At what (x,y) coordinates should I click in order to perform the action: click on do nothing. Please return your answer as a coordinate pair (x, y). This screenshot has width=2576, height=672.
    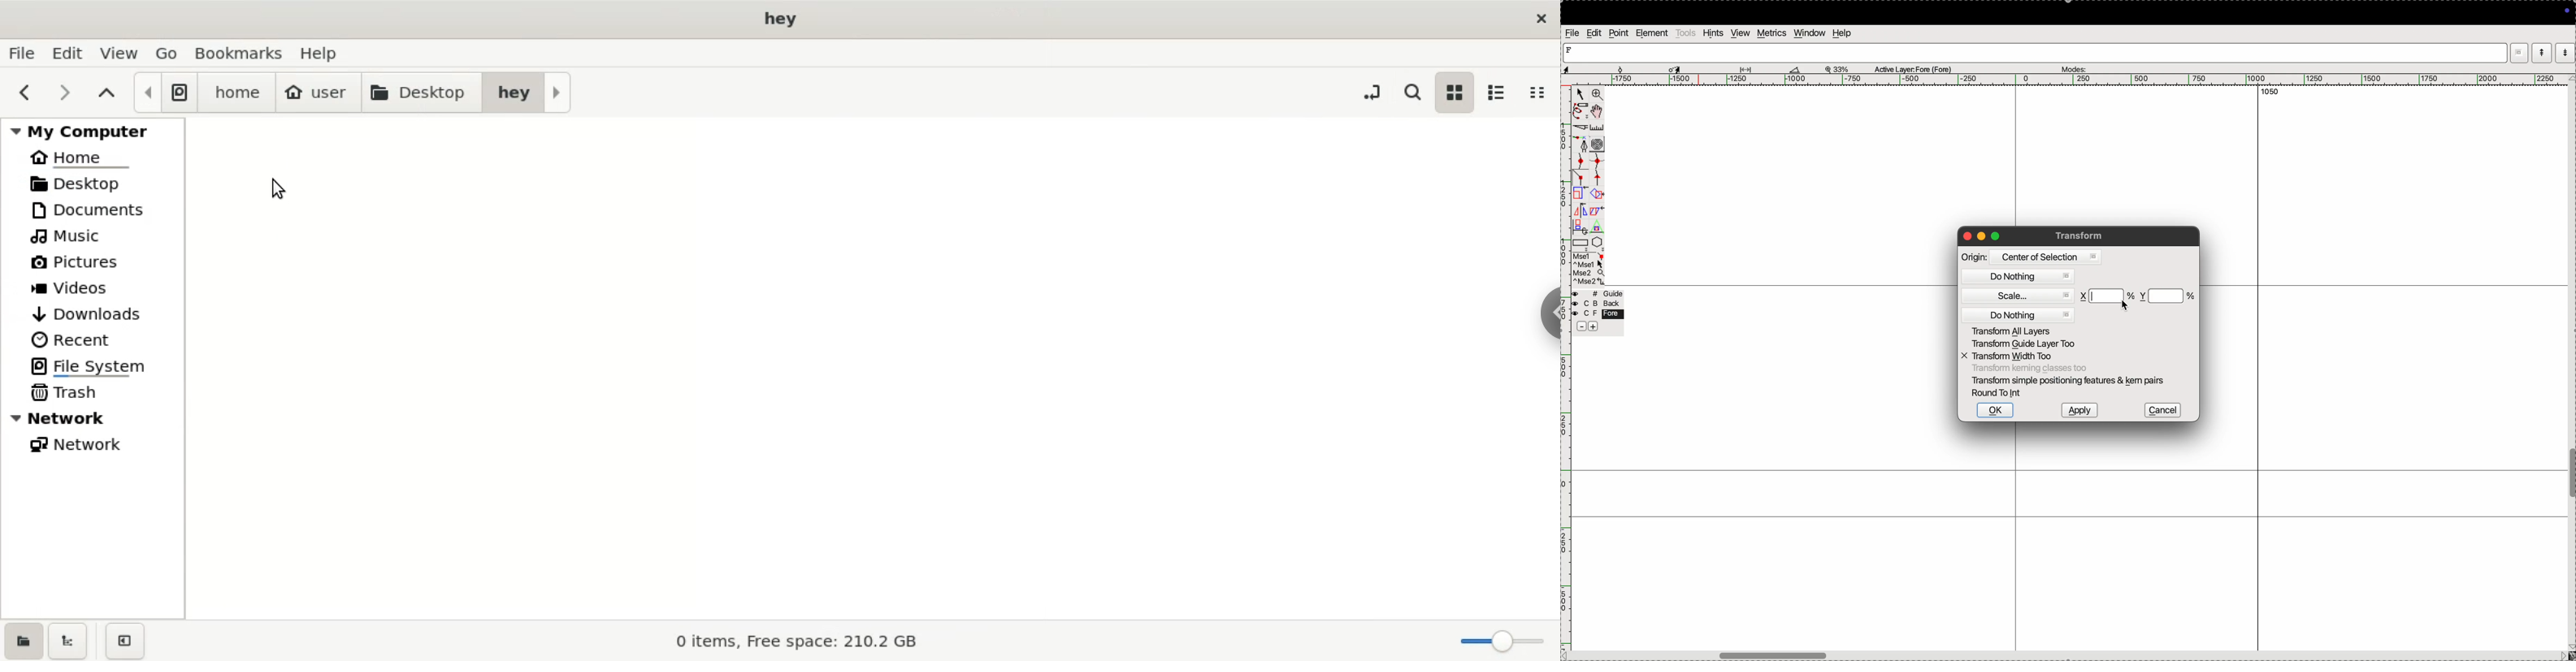
    Looking at the image, I should click on (2019, 315).